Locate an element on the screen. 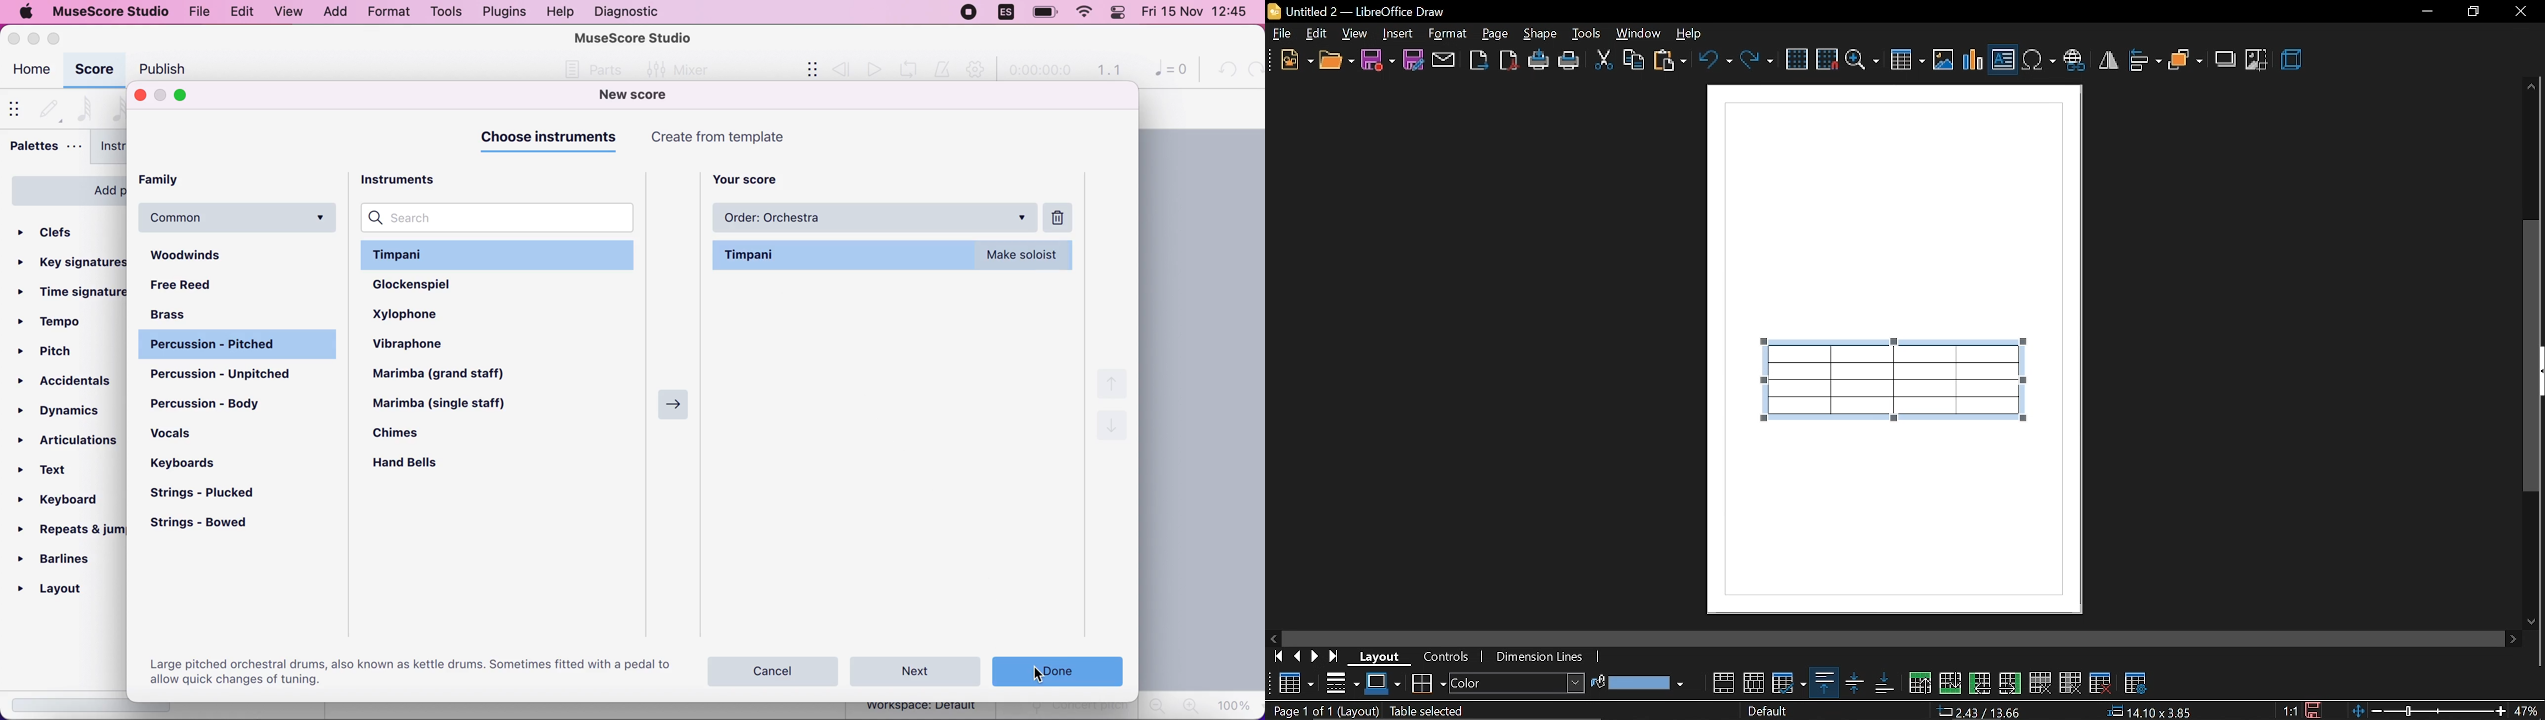 Image resolution: width=2548 pixels, height=728 pixels. file is located at coordinates (1279, 33).